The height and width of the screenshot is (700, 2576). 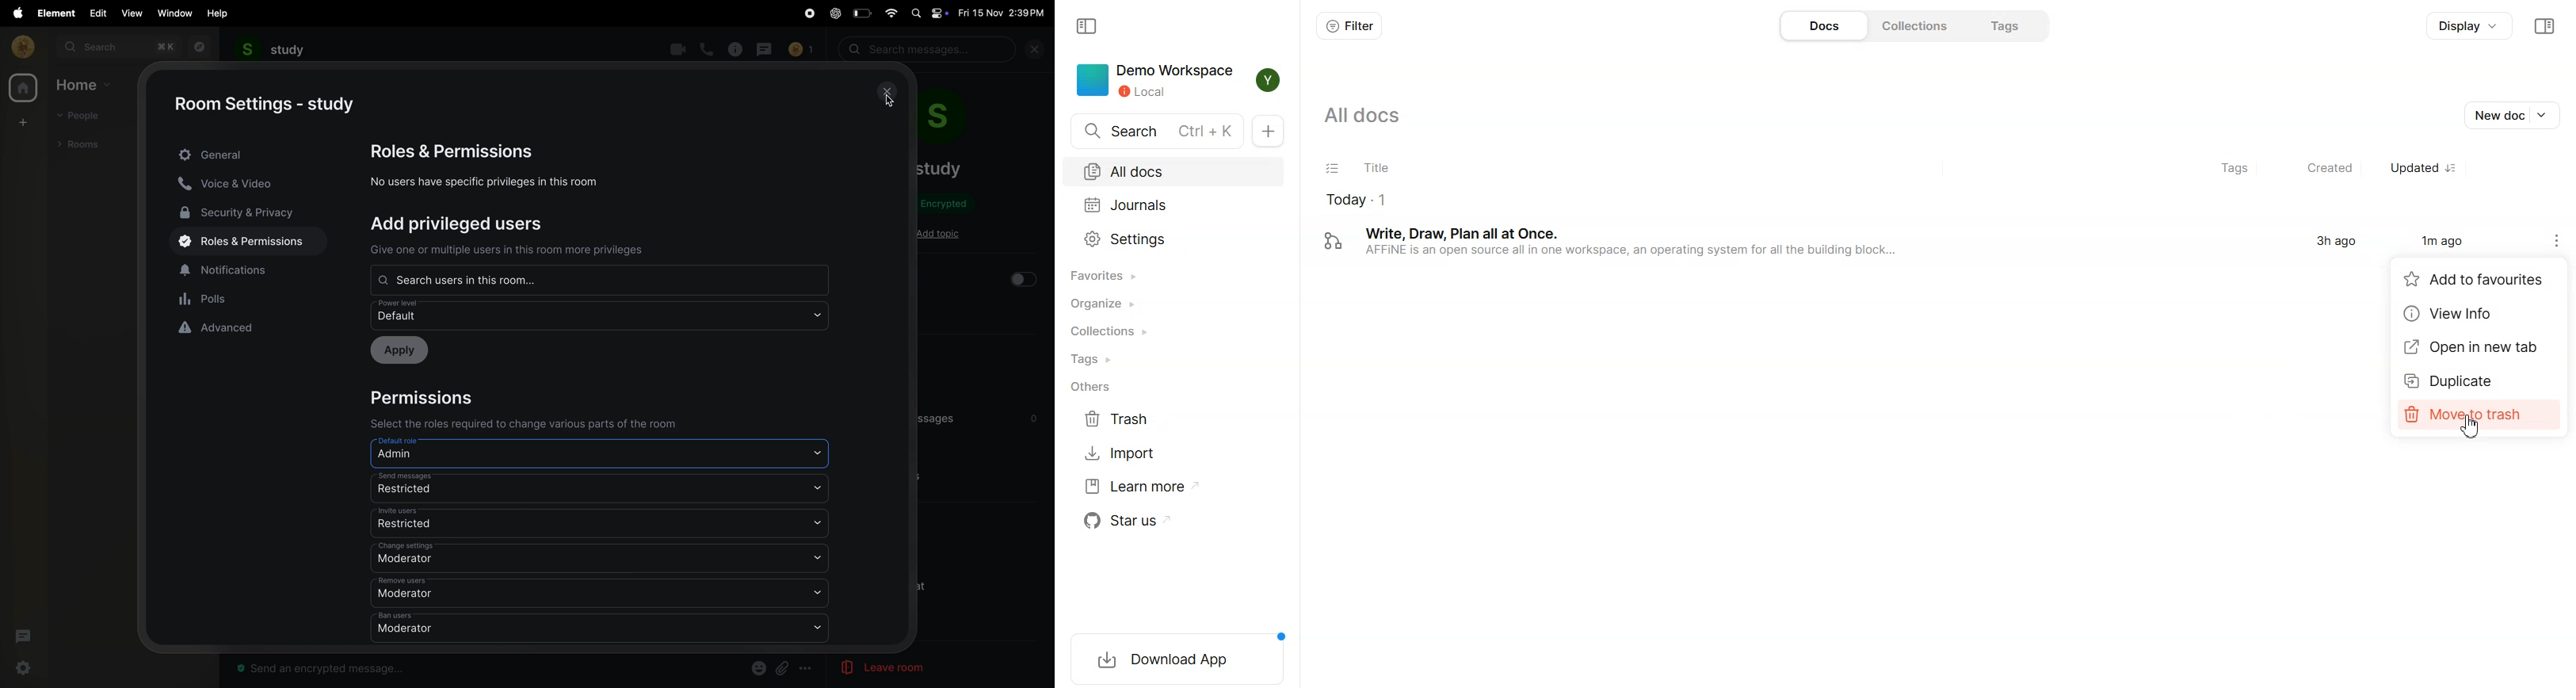 I want to click on No users have specific privileges in this room, so click(x=485, y=182).